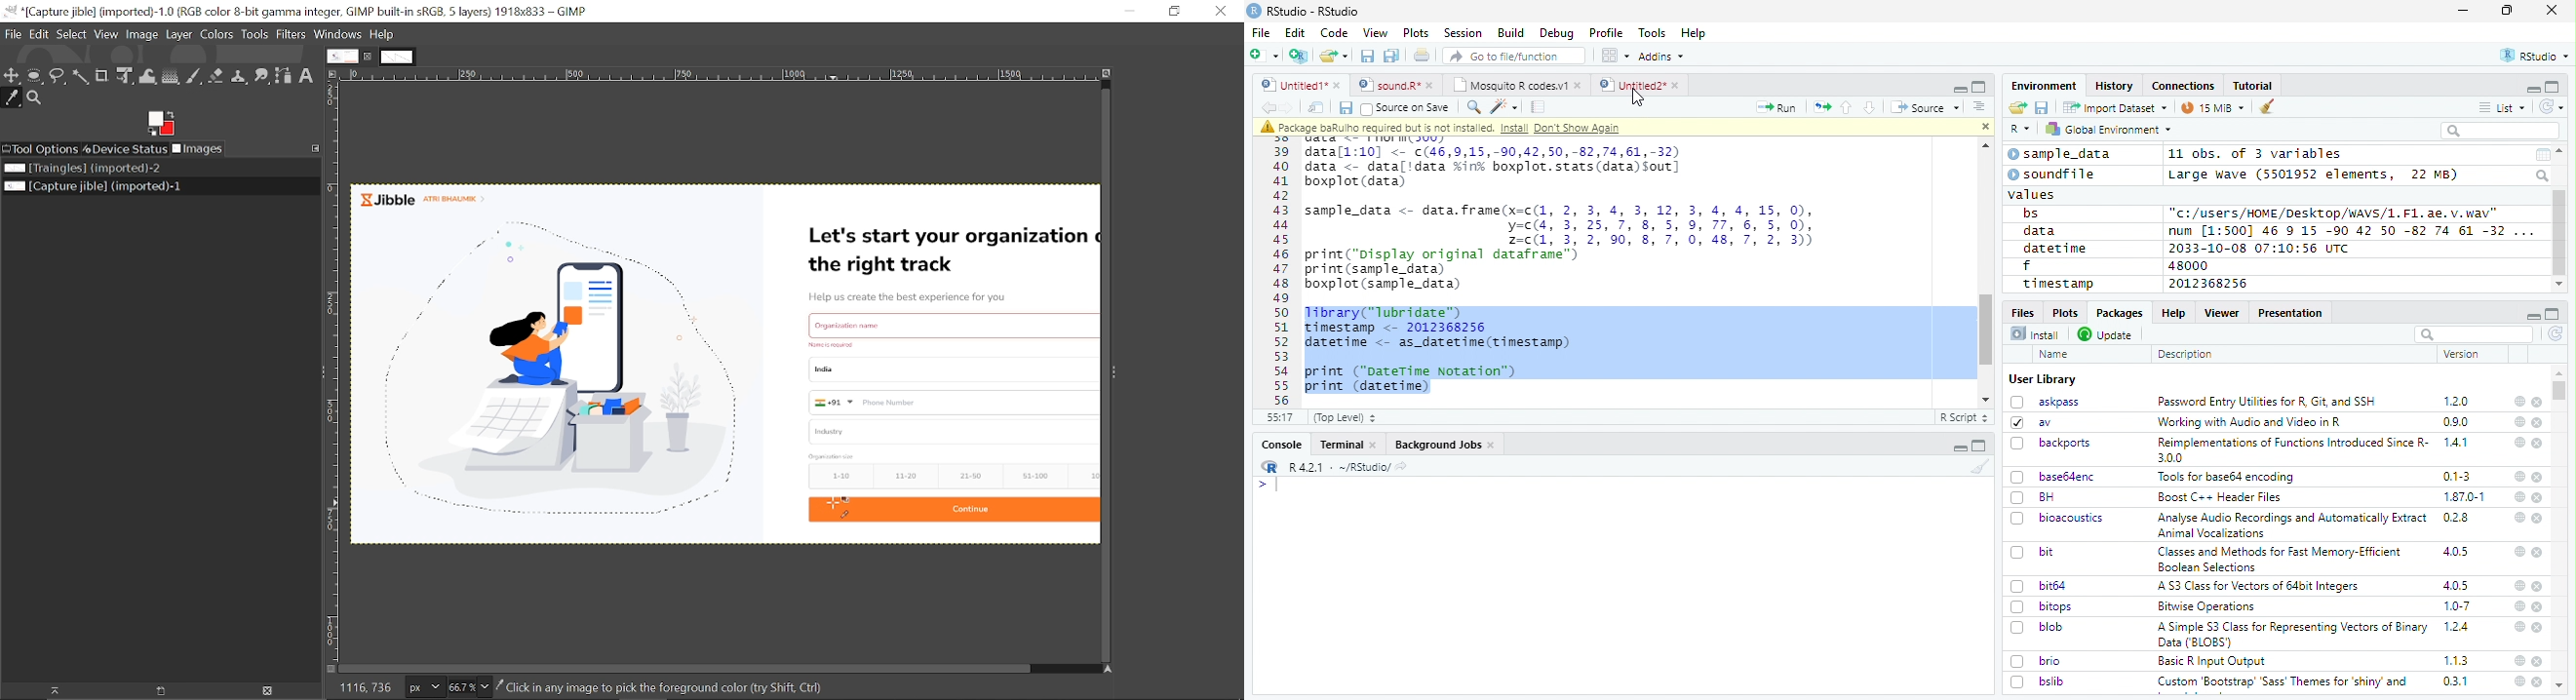 This screenshot has height=700, width=2576. Describe the element at coordinates (2519, 421) in the screenshot. I see `help` at that location.